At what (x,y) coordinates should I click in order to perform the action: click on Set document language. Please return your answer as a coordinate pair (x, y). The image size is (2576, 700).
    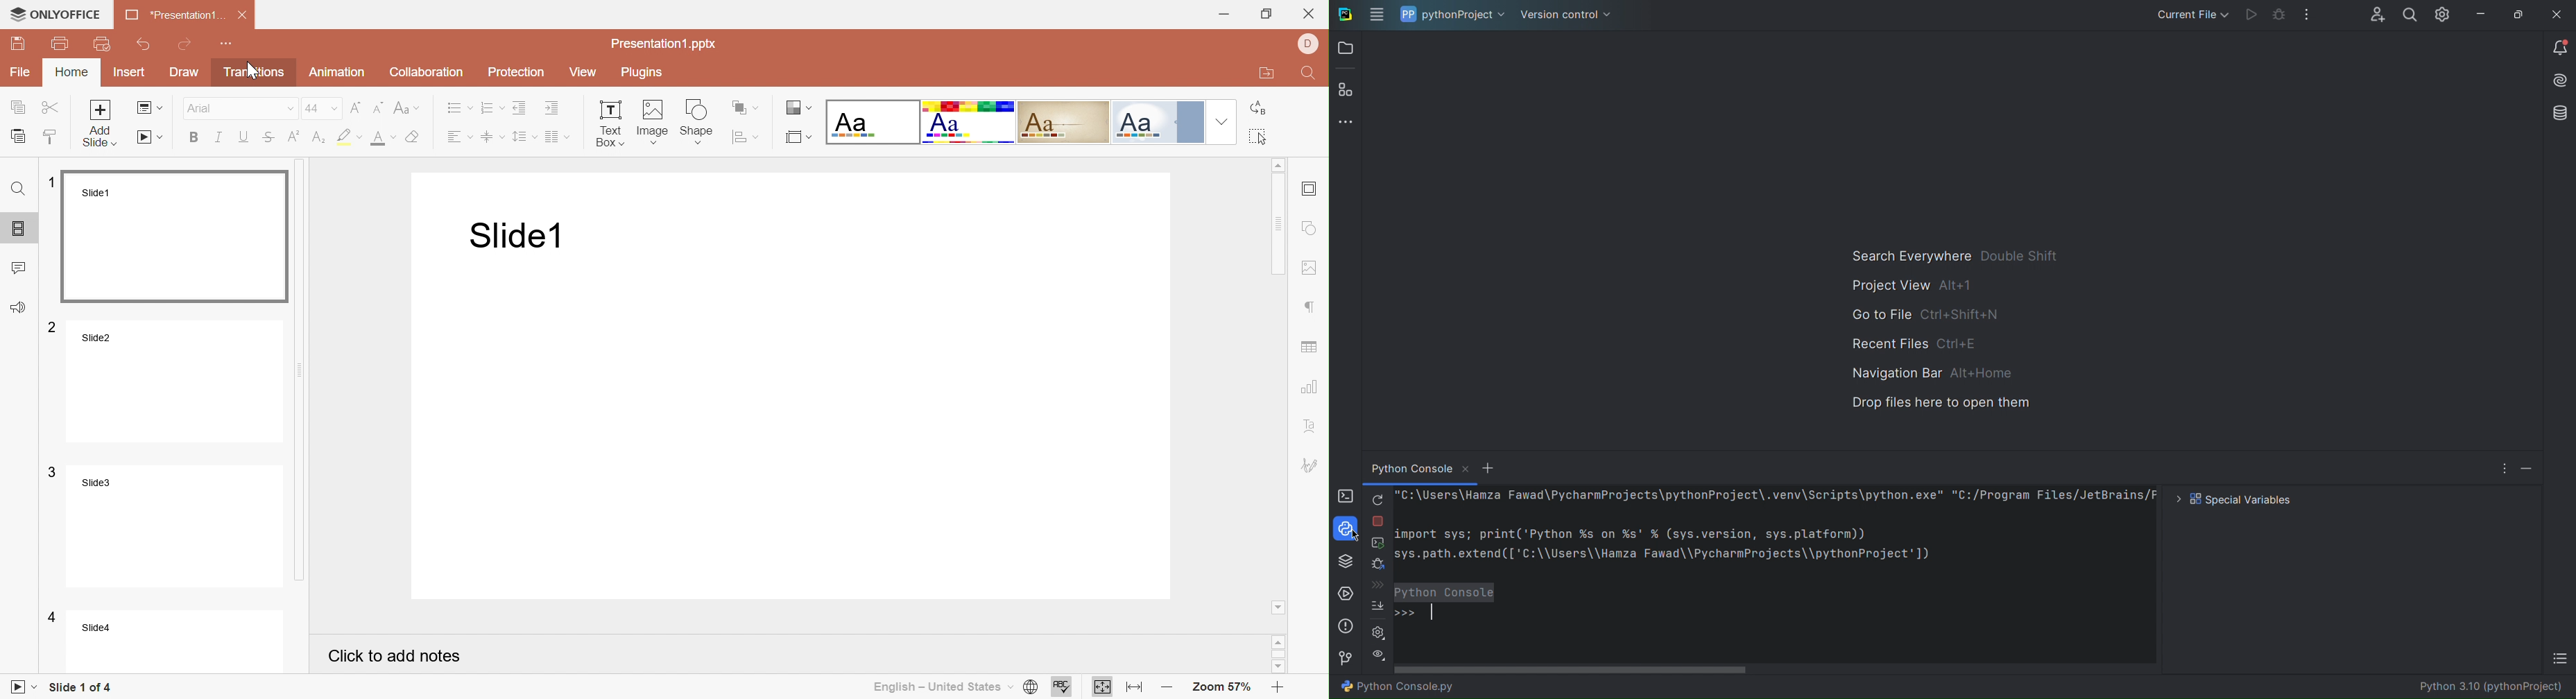
    Looking at the image, I should click on (1033, 689).